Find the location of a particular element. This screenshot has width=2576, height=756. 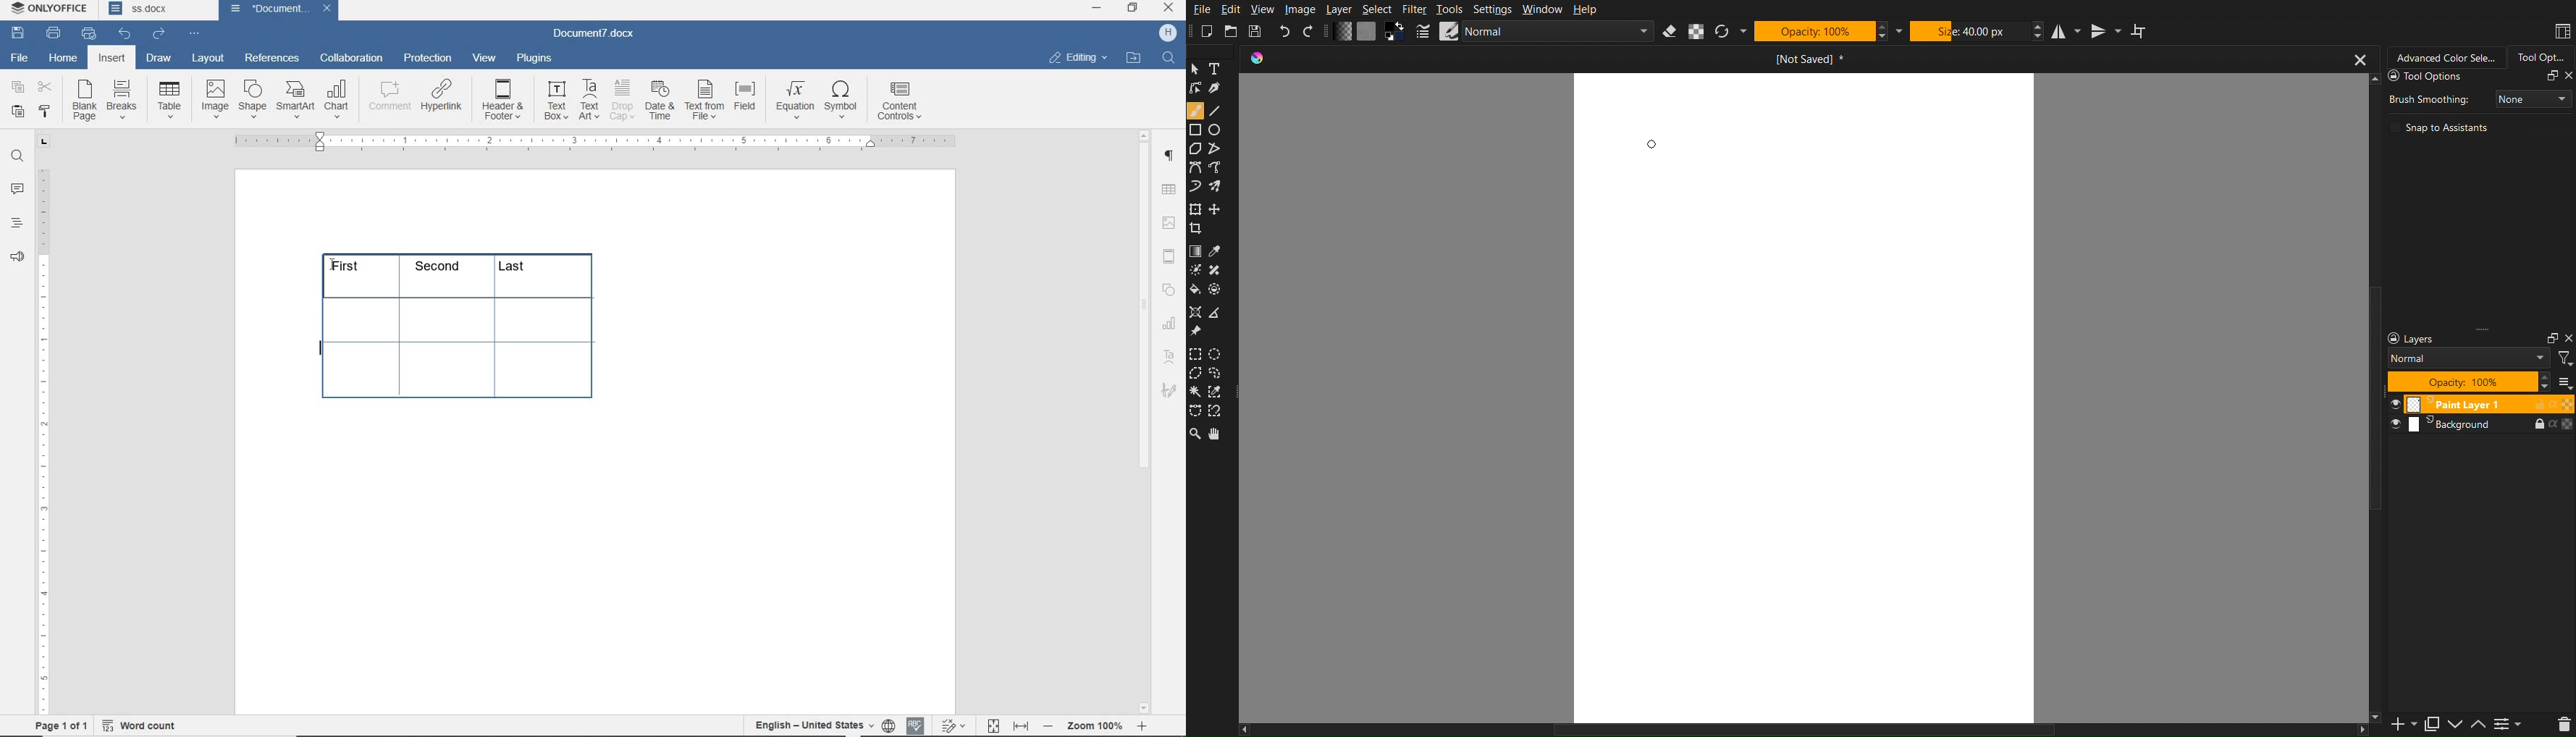

text typing is located at coordinates (318, 353).